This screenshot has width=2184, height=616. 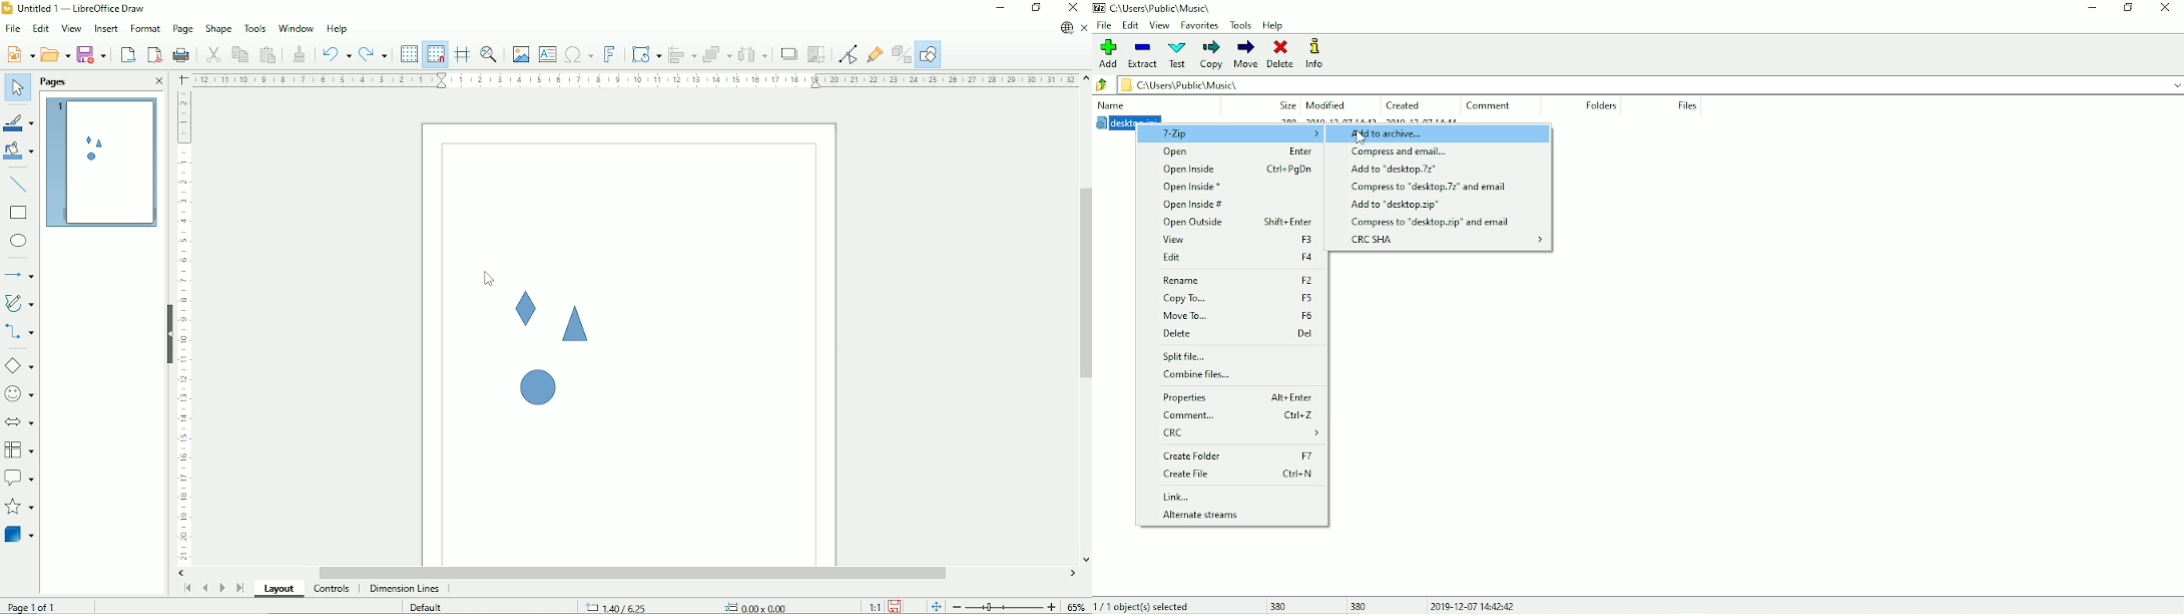 What do you see at coordinates (547, 54) in the screenshot?
I see `Insert text box` at bounding box center [547, 54].